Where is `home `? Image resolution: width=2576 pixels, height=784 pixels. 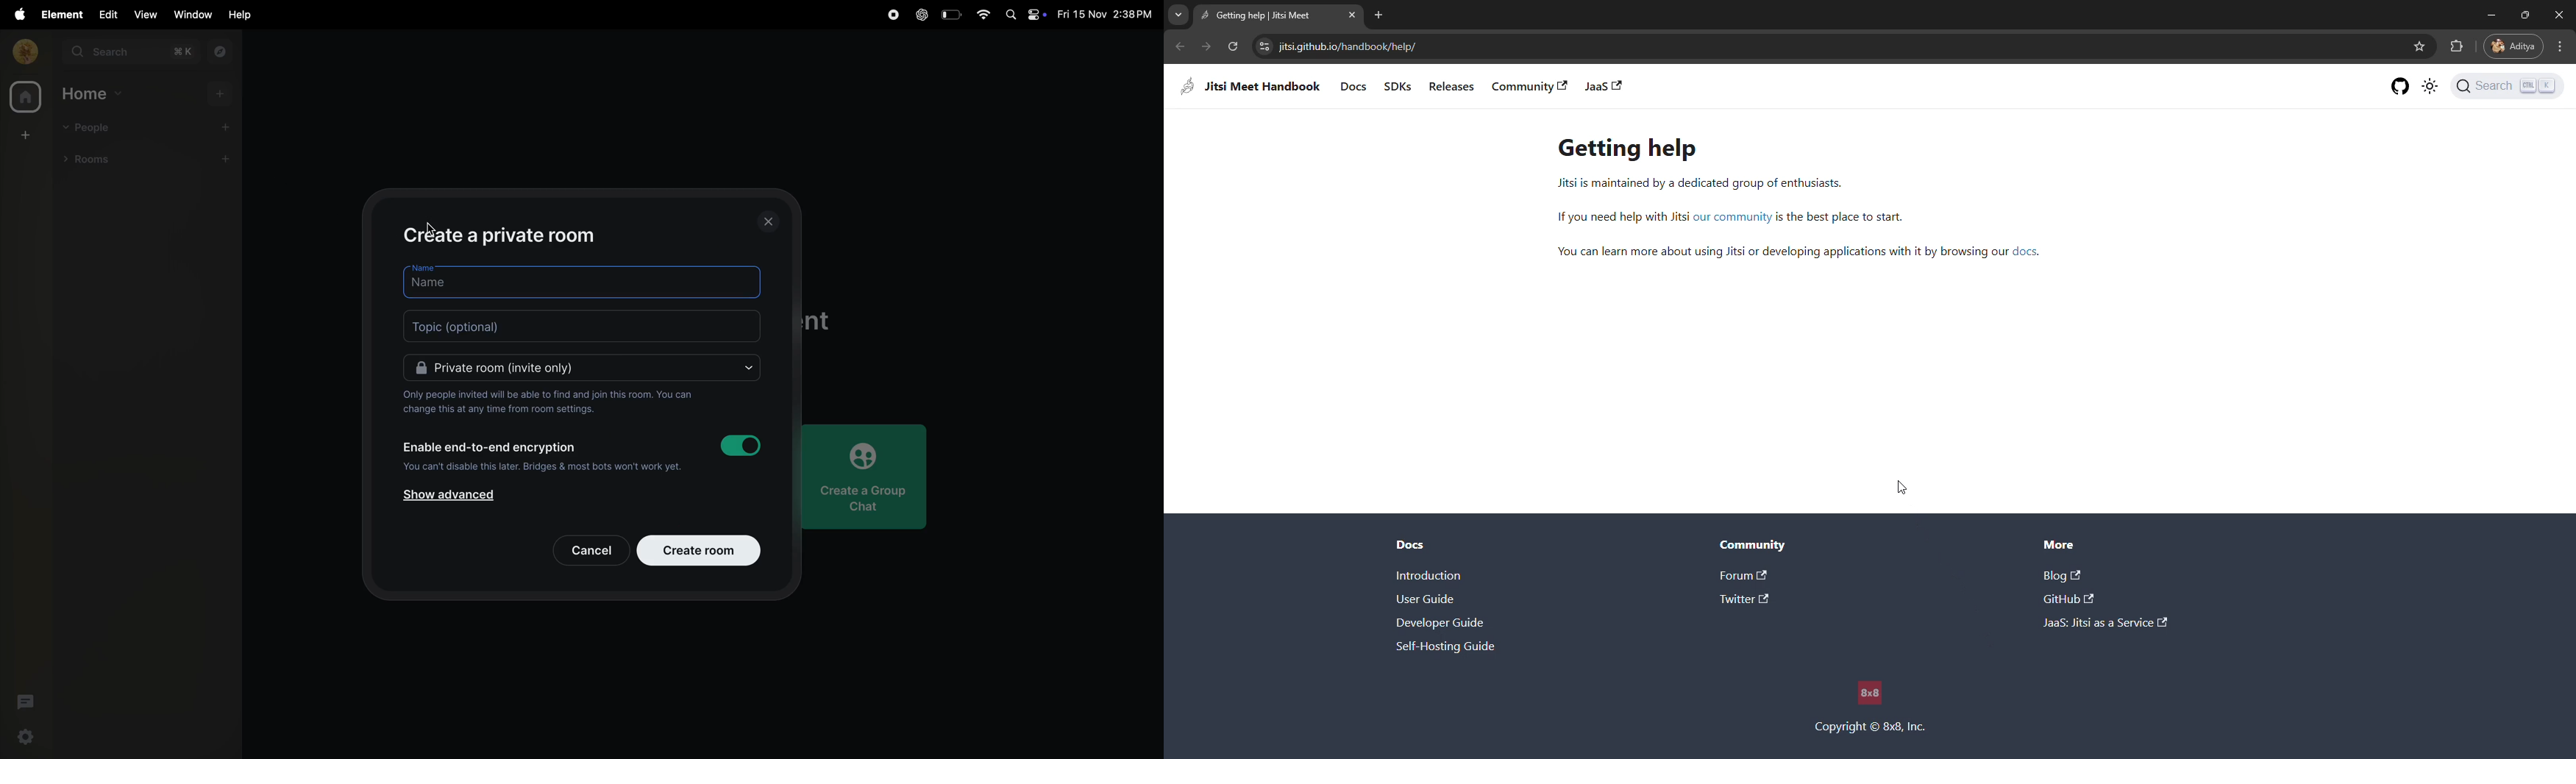
home  is located at coordinates (25, 98).